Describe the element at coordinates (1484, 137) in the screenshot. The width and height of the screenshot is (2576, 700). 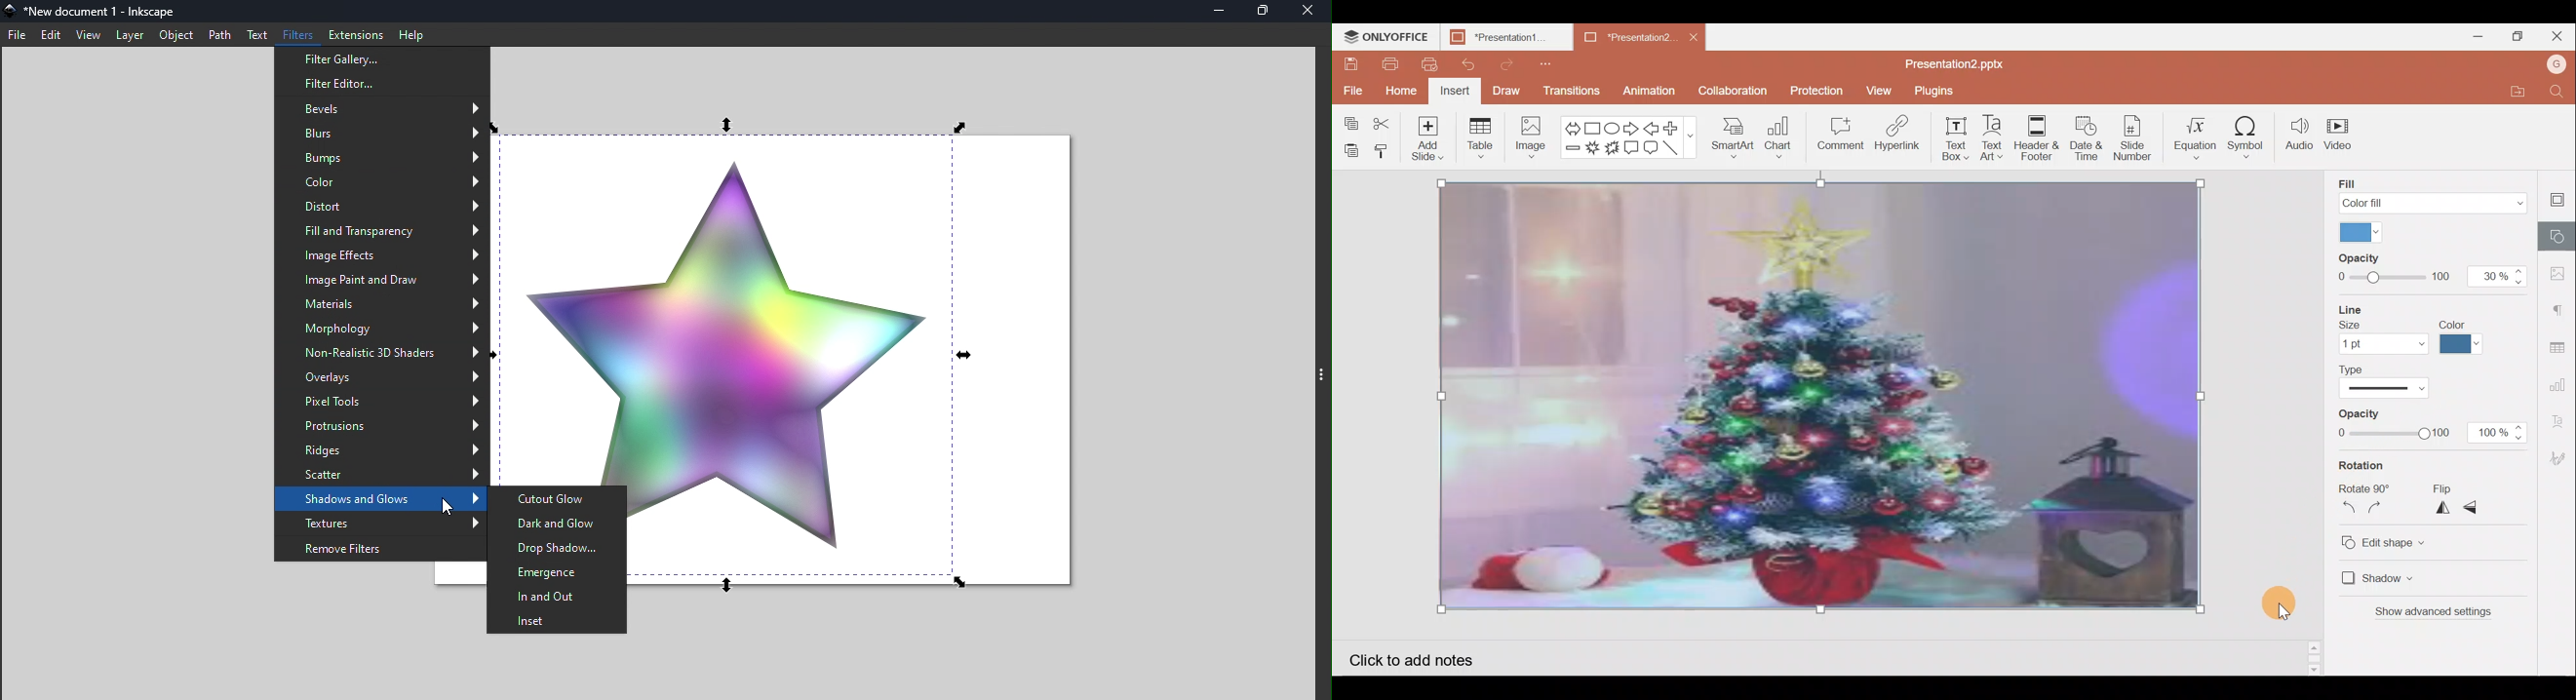
I see `Table` at that location.